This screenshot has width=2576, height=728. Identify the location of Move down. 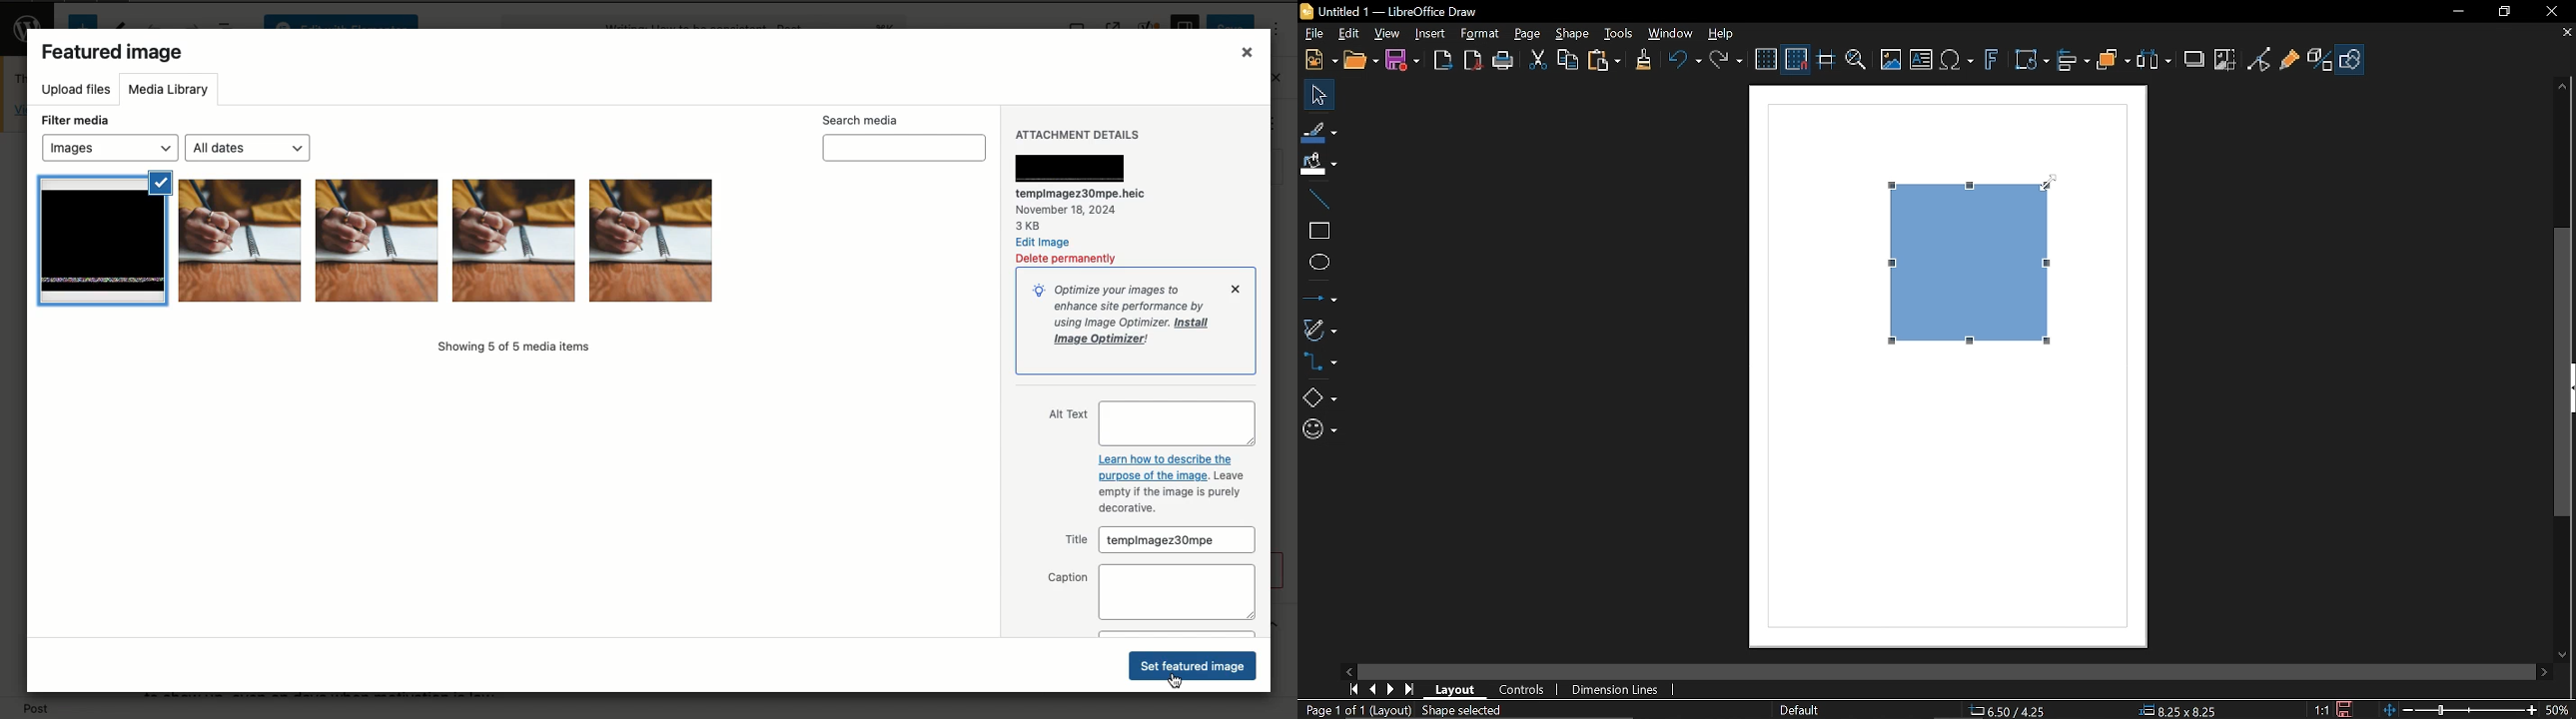
(2563, 655).